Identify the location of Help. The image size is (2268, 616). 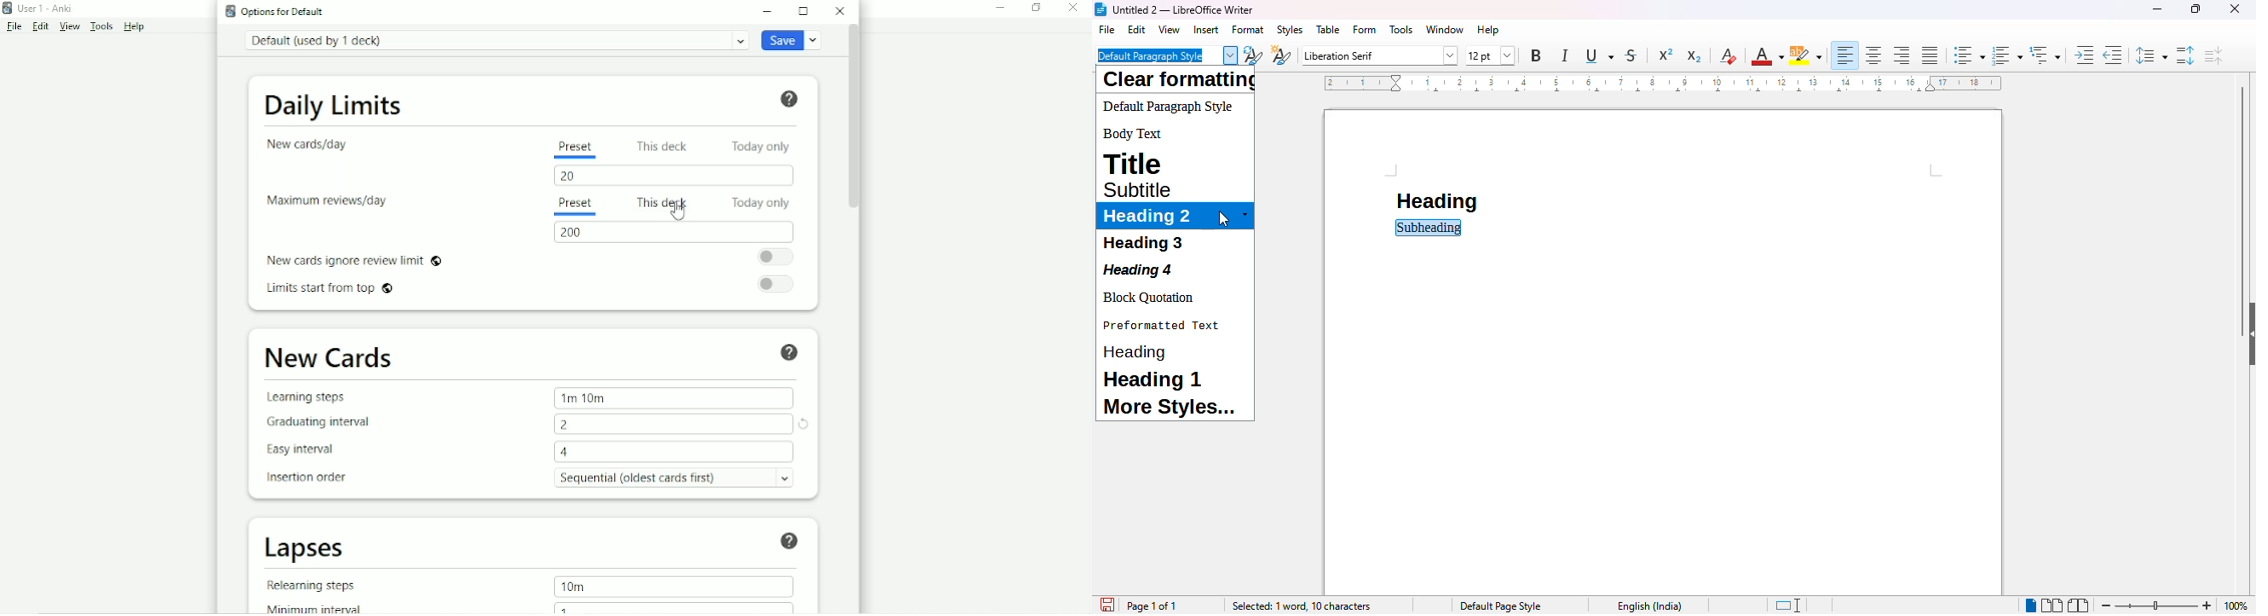
(788, 539).